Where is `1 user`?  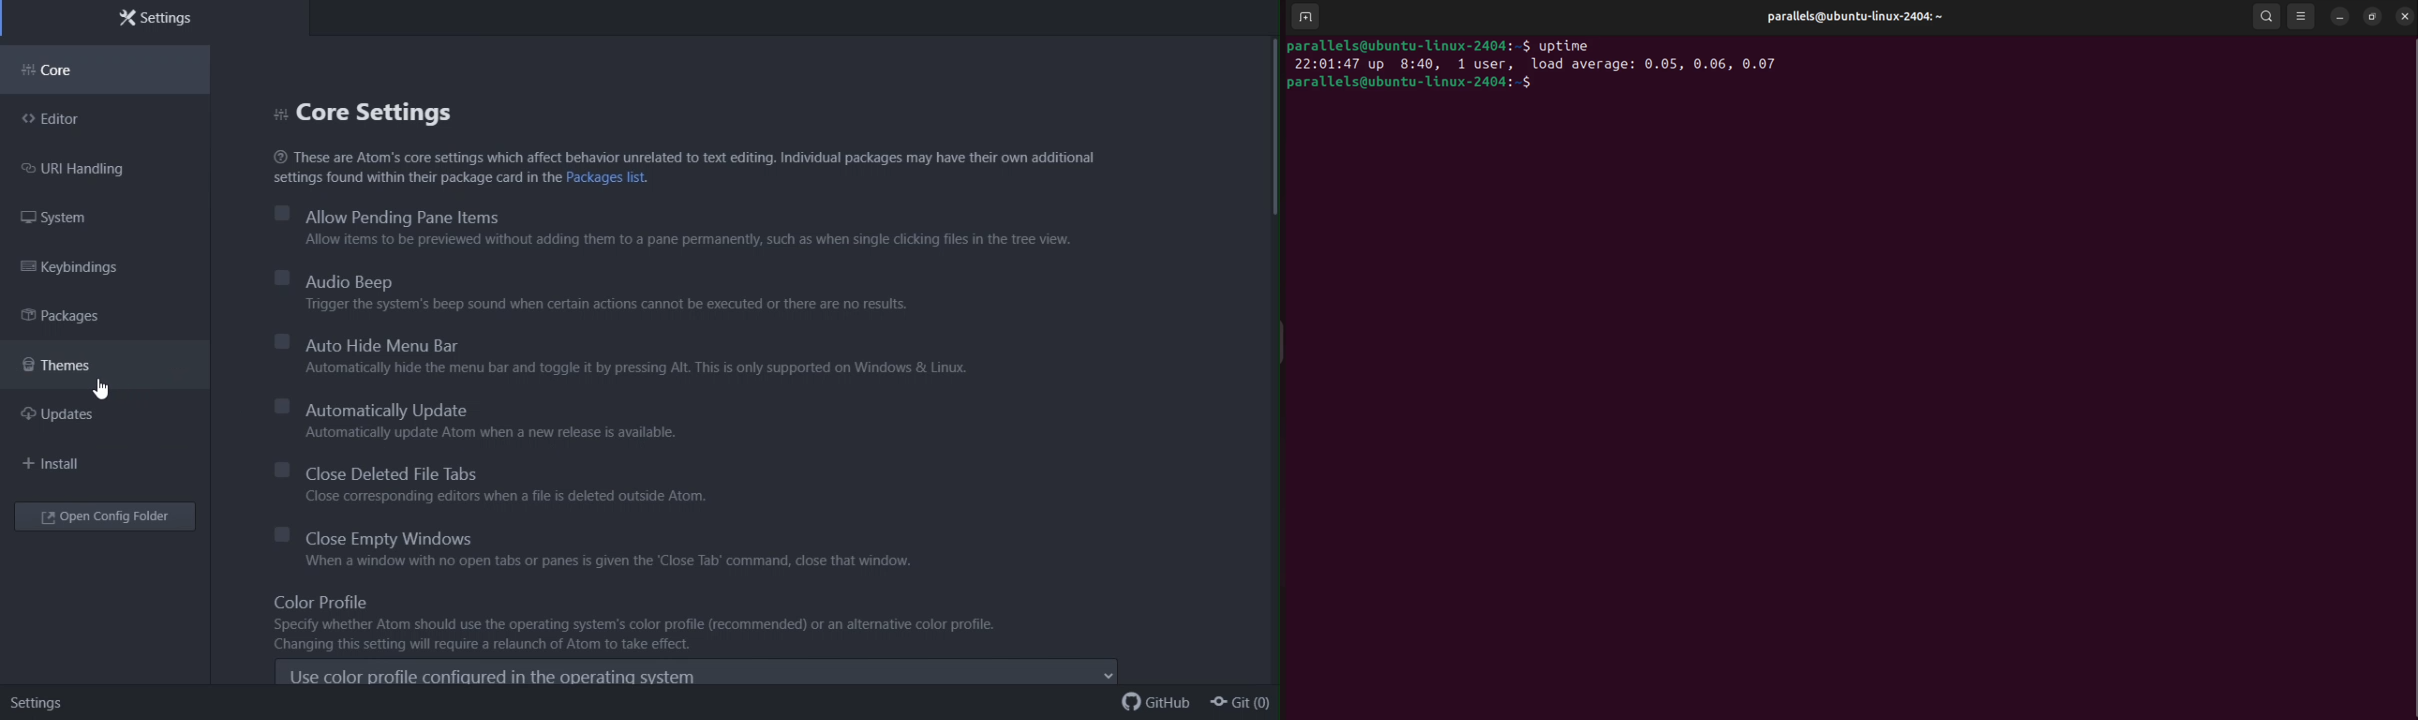
1 user is located at coordinates (1484, 63).